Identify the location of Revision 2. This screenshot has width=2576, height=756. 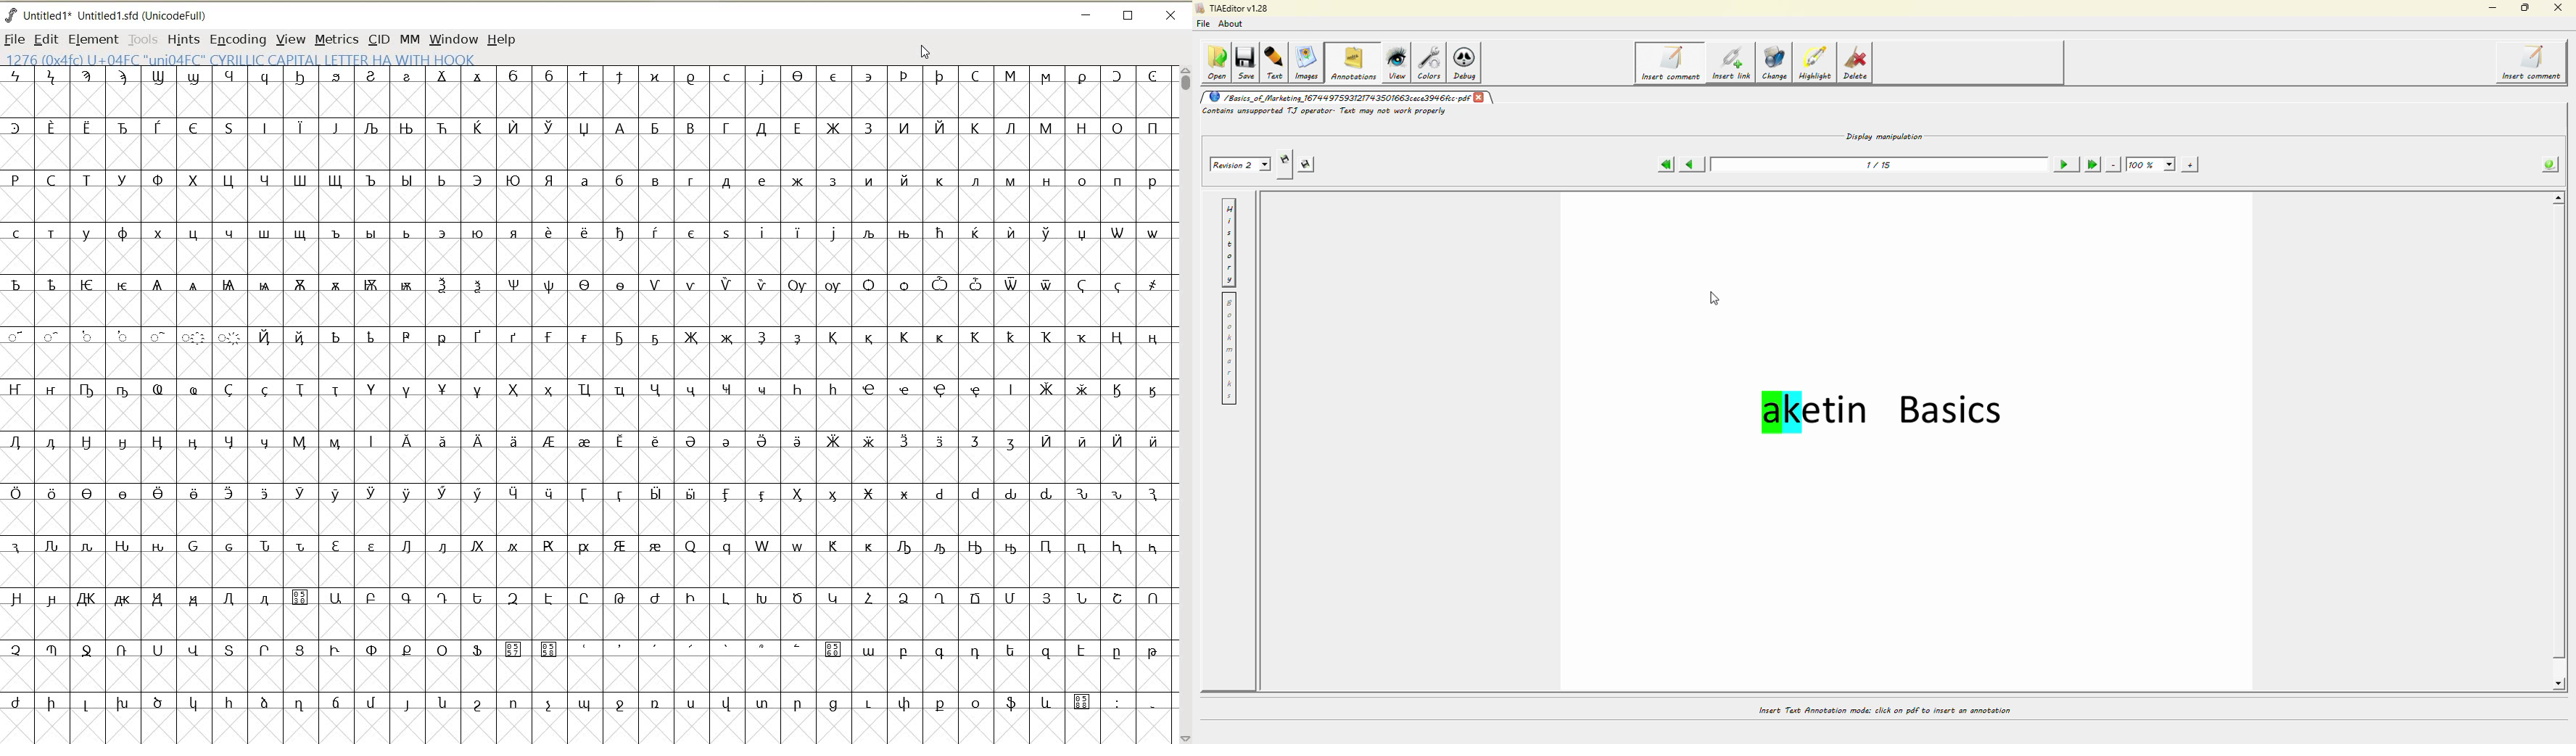
(1238, 163).